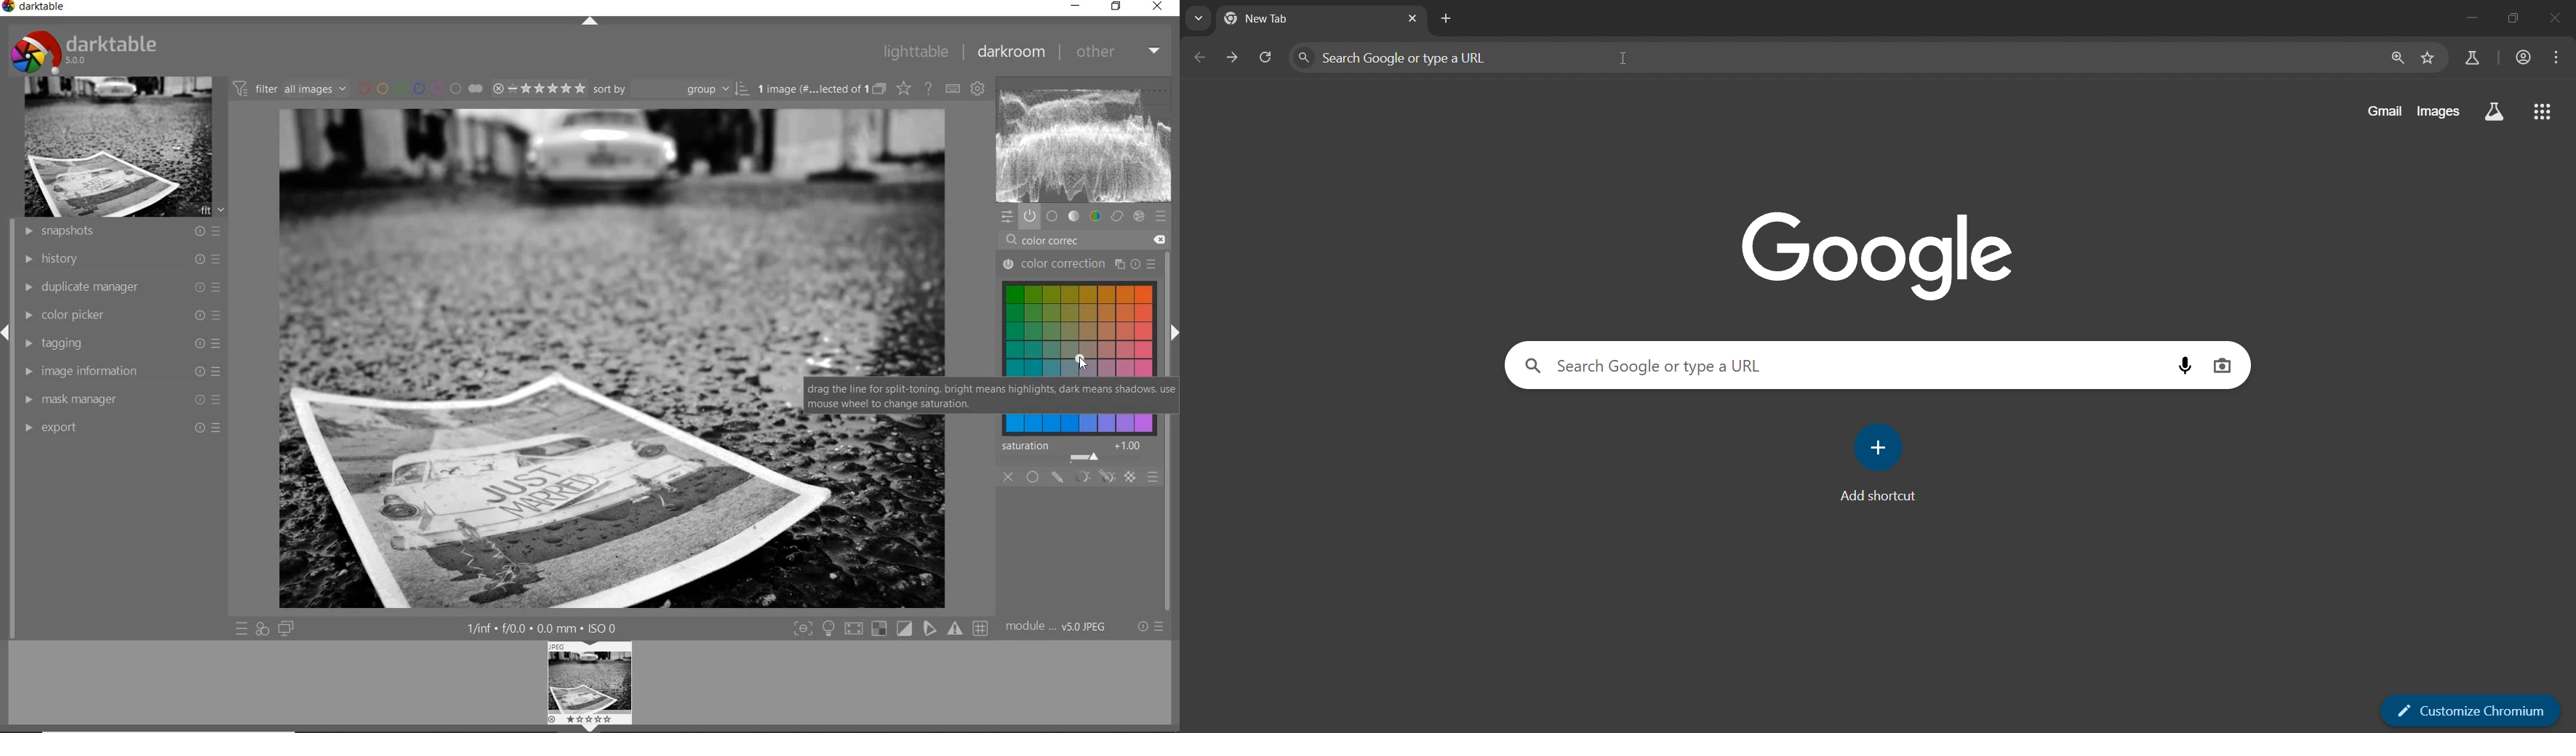 This screenshot has height=756, width=2576. What do you see at coordinates (536, 88) in the screenshot?
I see `selected image range rating` at bounding box center [536, 88].